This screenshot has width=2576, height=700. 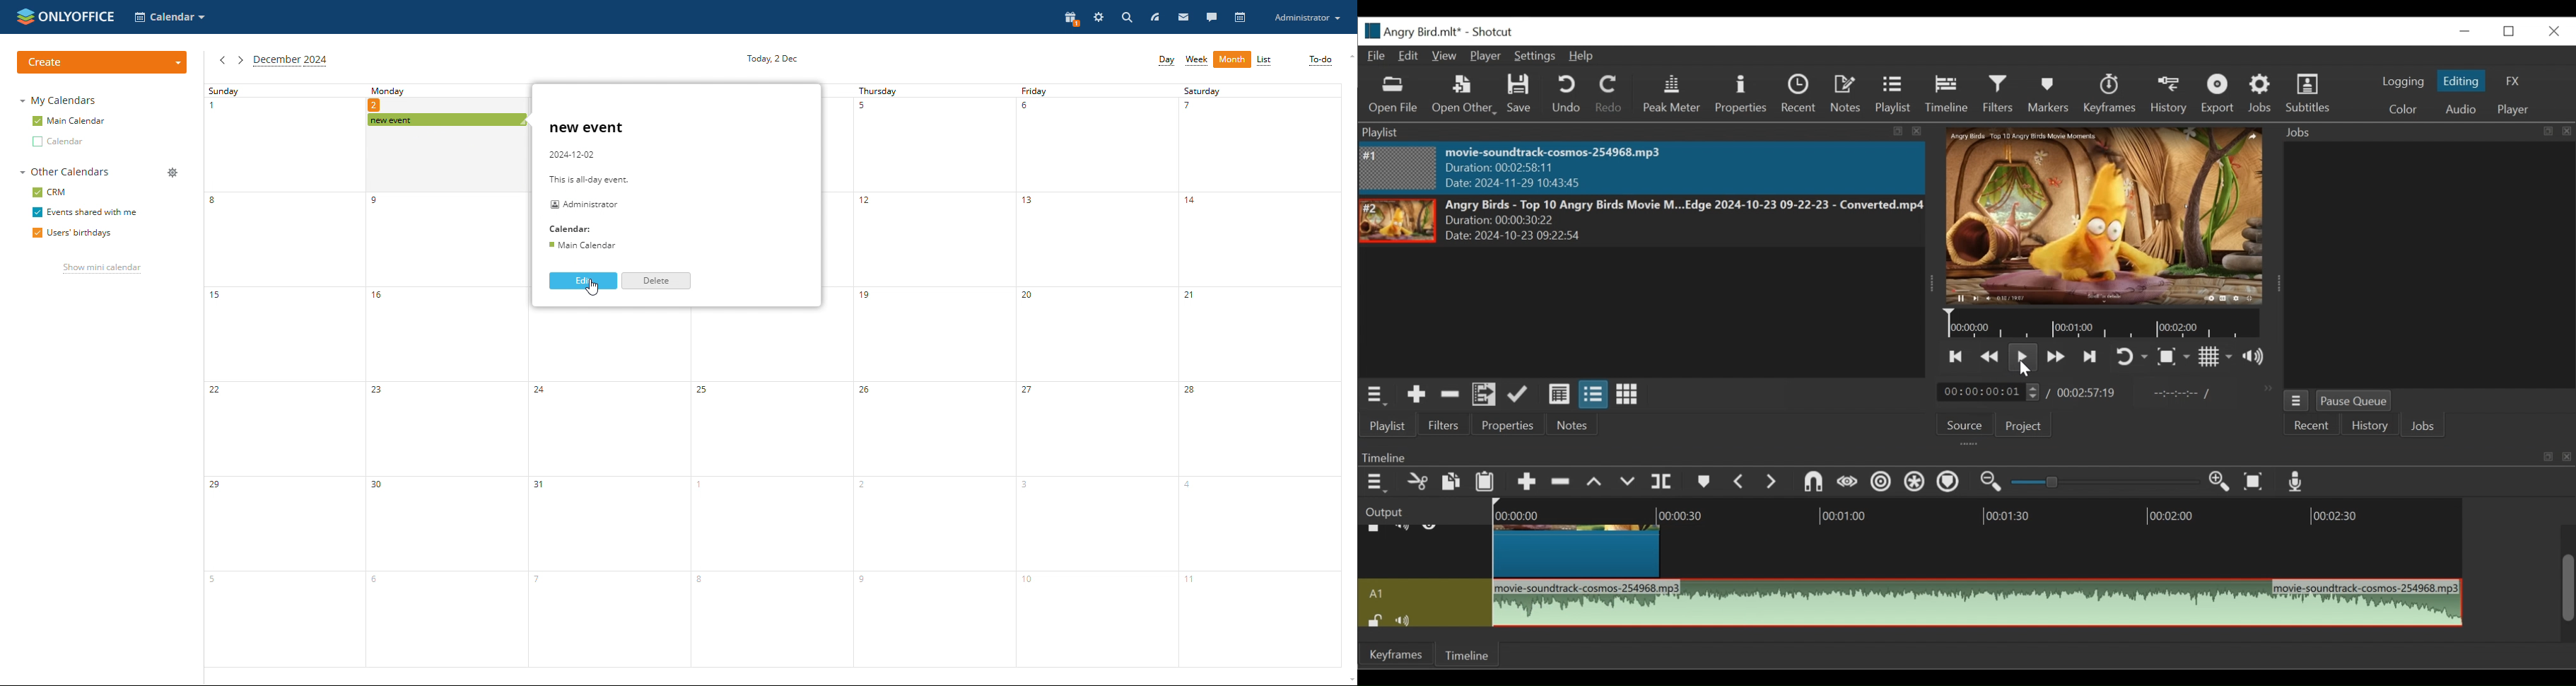 What do you see at coordinates (1391, 95) in the screenshot?
I see `Open File` at bounding box center [1391, 95].